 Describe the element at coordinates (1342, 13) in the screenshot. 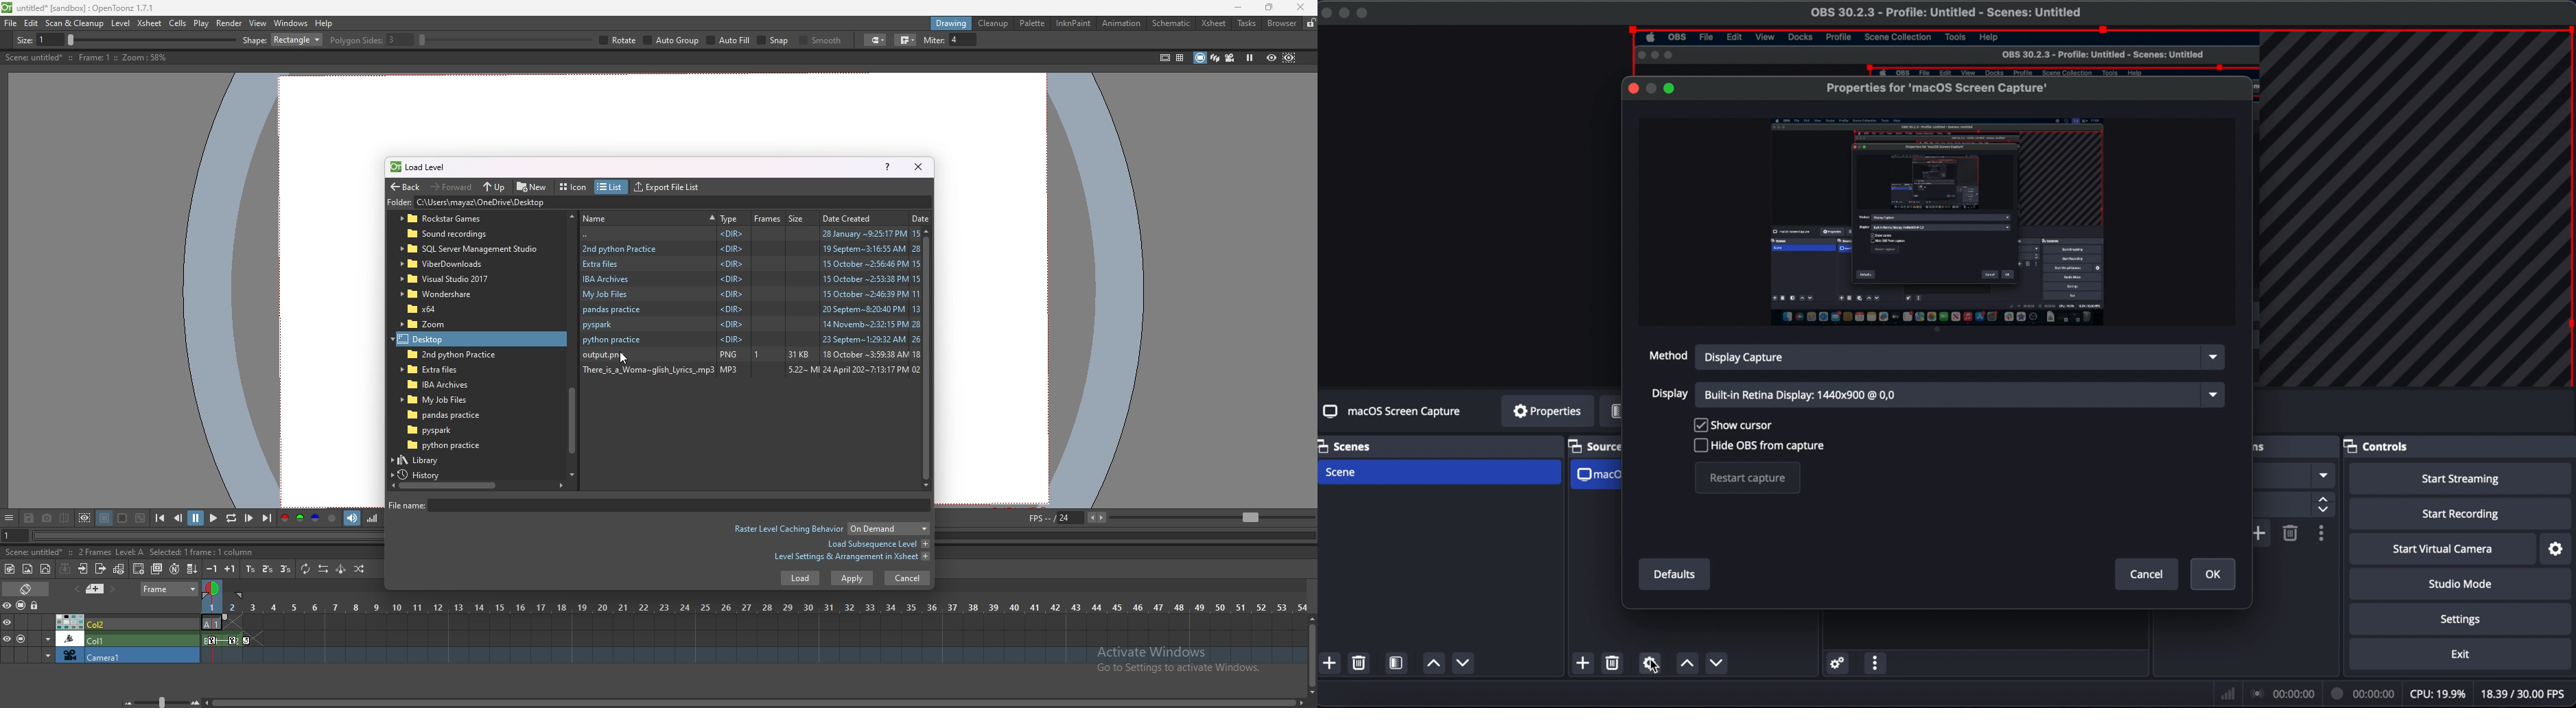

I see `minimize` at that location.